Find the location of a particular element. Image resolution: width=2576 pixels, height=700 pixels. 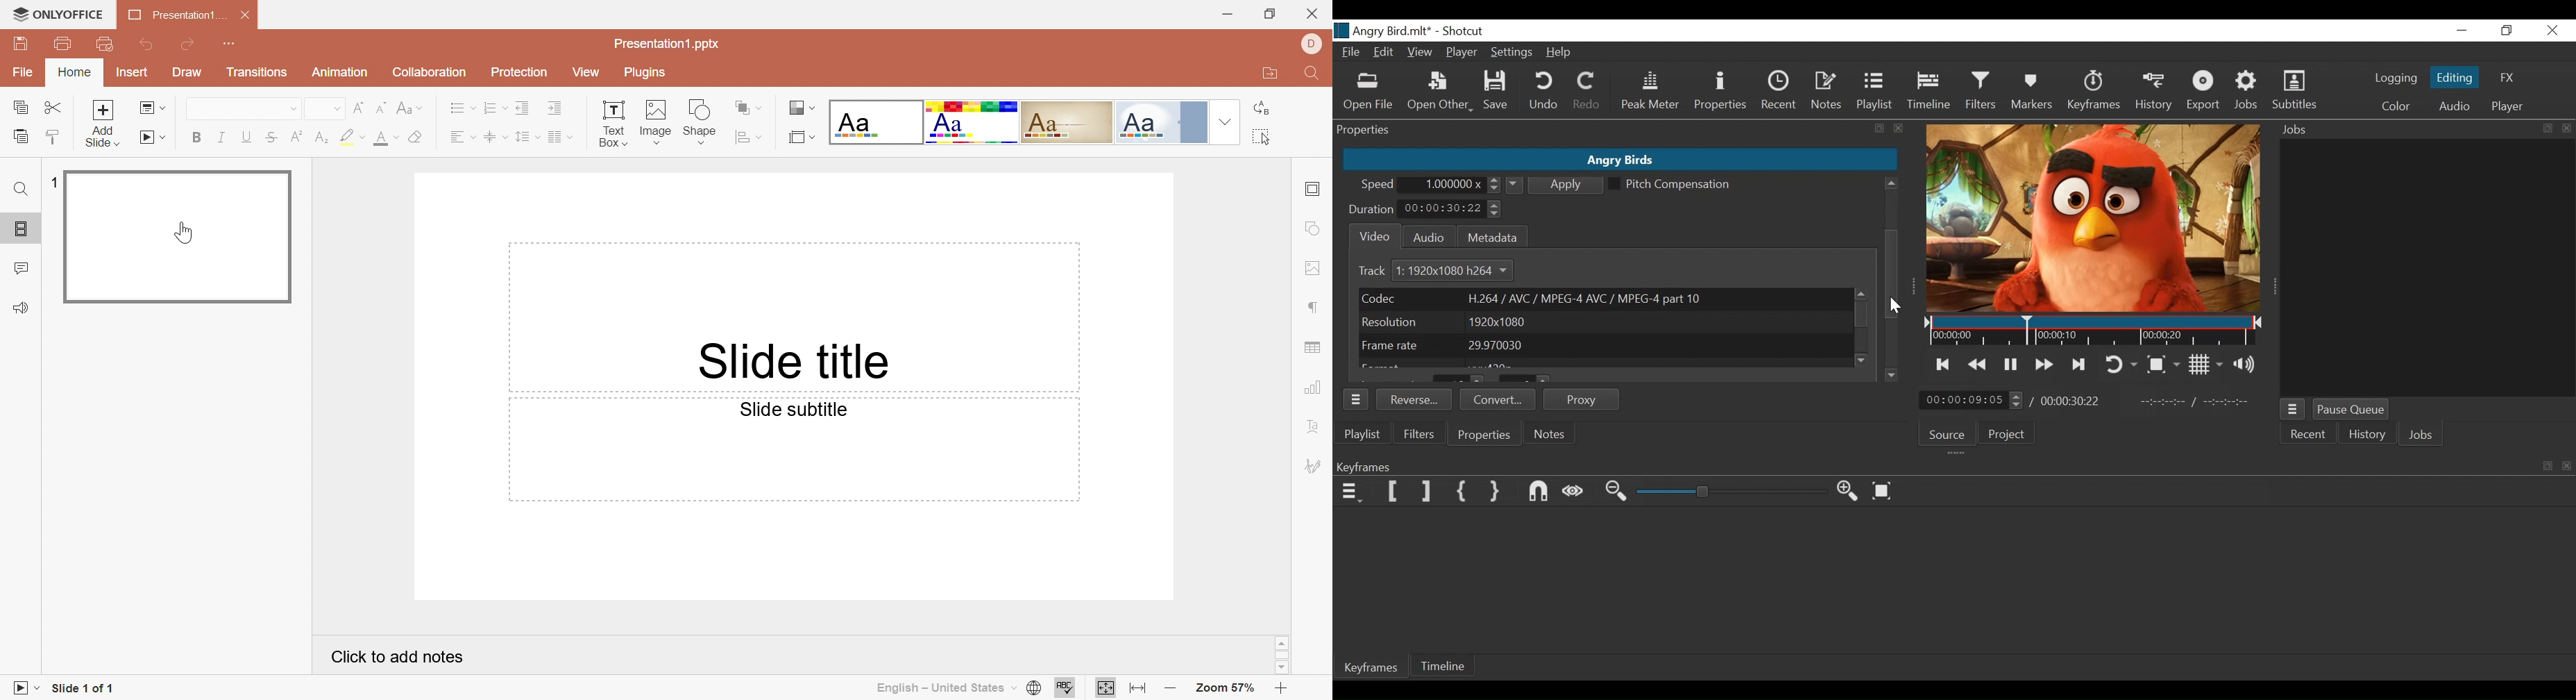

Scroll Up is located at coordinates (1277, 642).